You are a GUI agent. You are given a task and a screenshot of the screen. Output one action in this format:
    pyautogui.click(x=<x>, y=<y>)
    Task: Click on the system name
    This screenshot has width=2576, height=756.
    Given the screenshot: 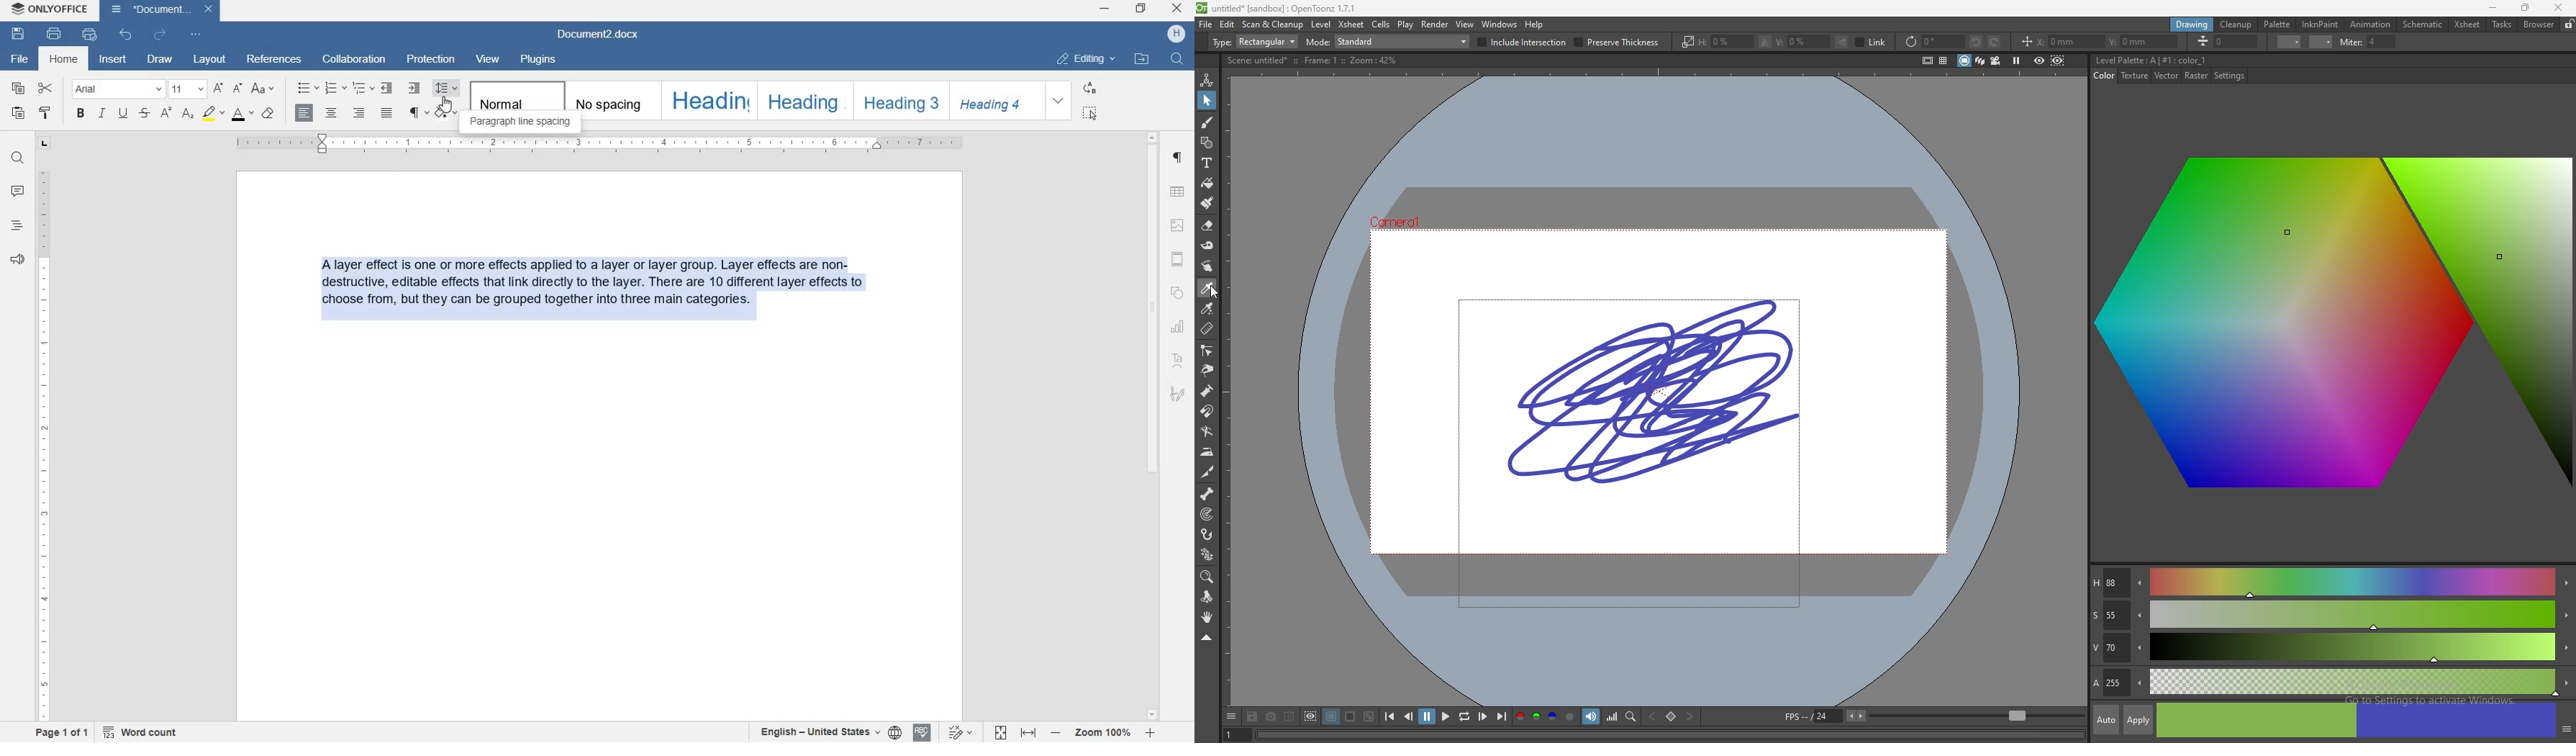 What is the action you would take?
    pyautogui.click(x=48, y=10)
    